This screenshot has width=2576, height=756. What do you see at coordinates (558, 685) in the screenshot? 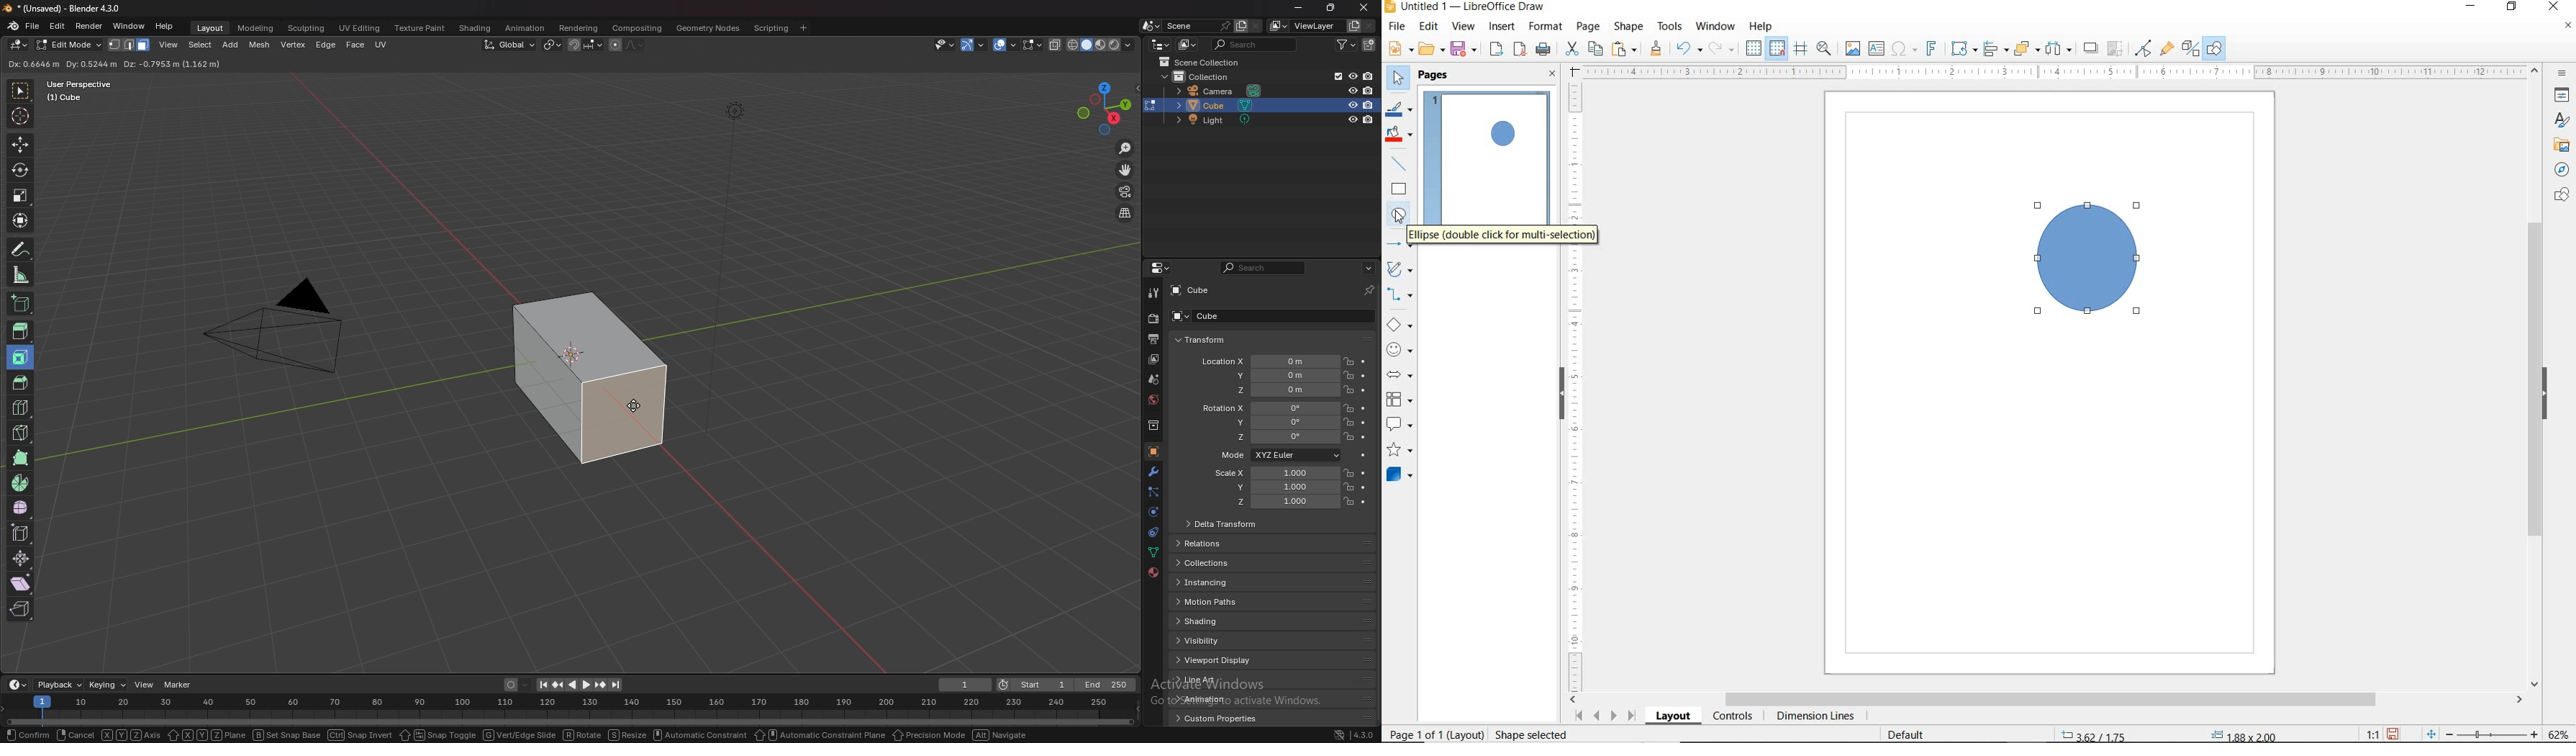
I see `jump to keyframe` at bounding box center [558, 685].